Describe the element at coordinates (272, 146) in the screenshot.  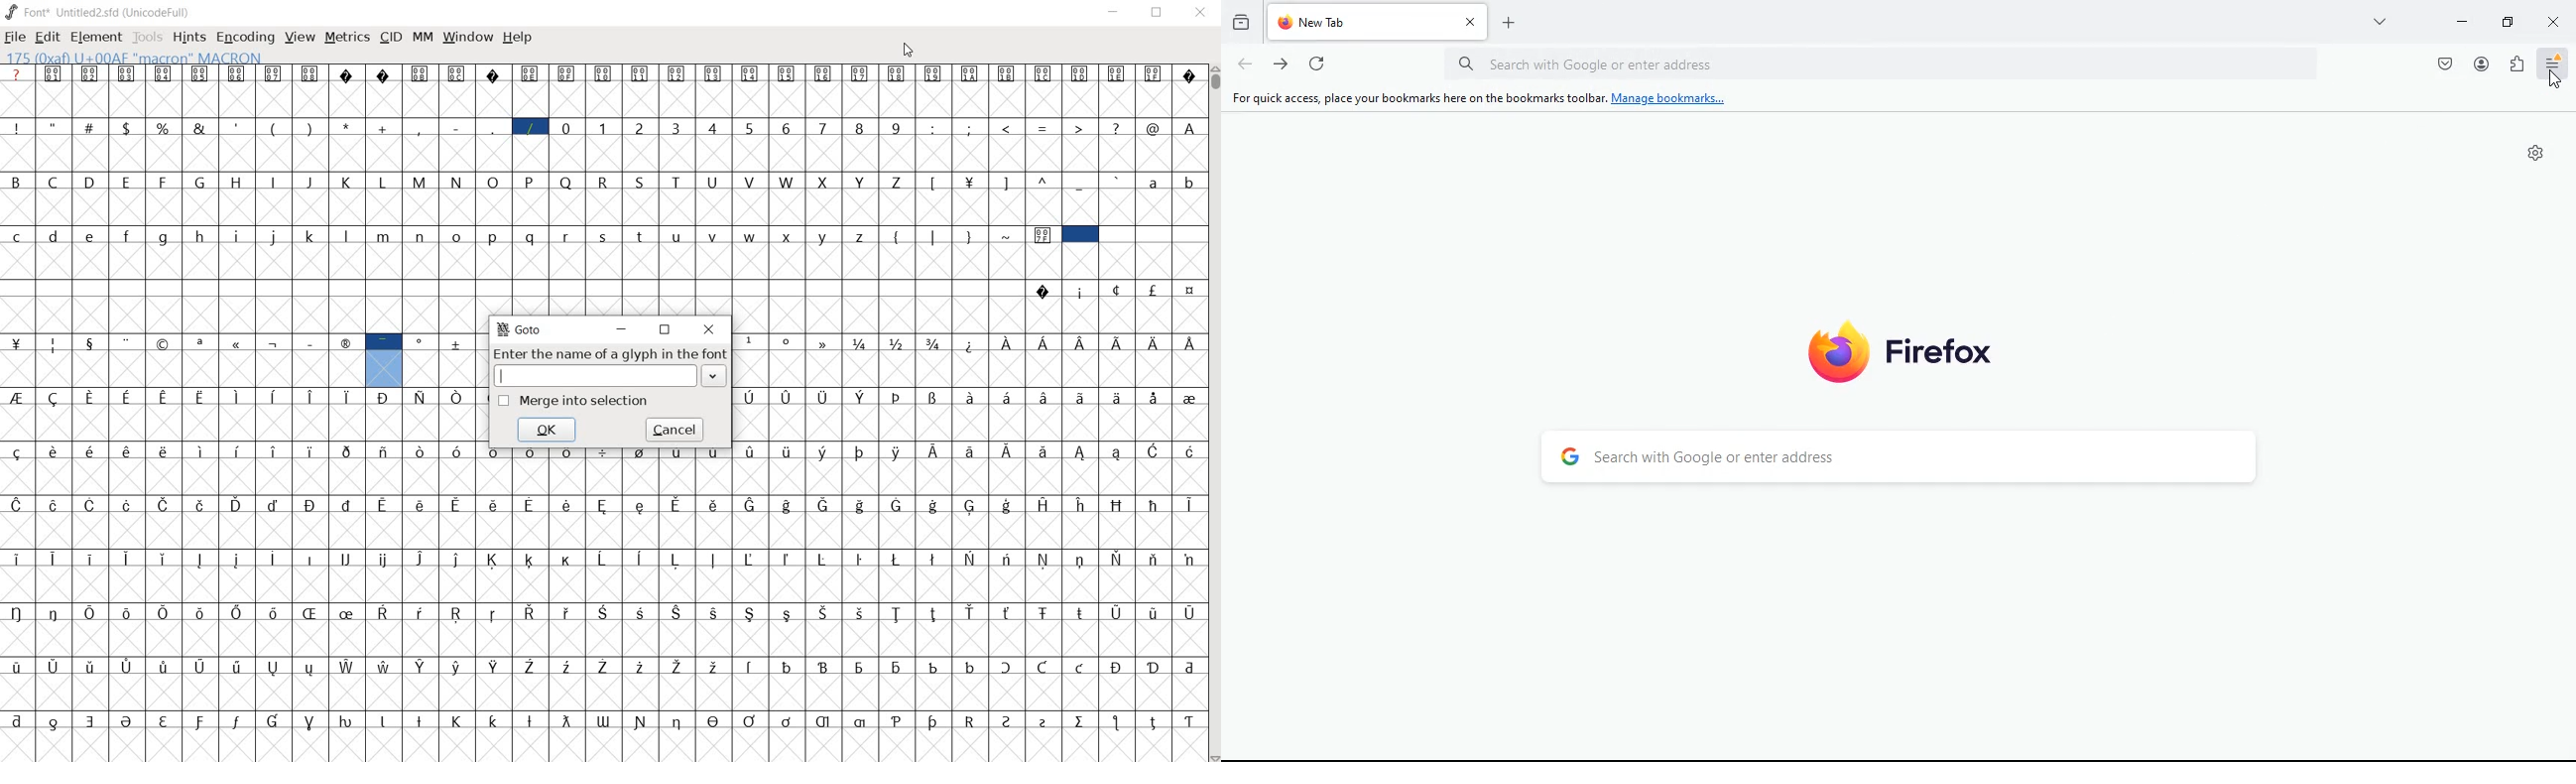
I see `soecial characters` at that location.